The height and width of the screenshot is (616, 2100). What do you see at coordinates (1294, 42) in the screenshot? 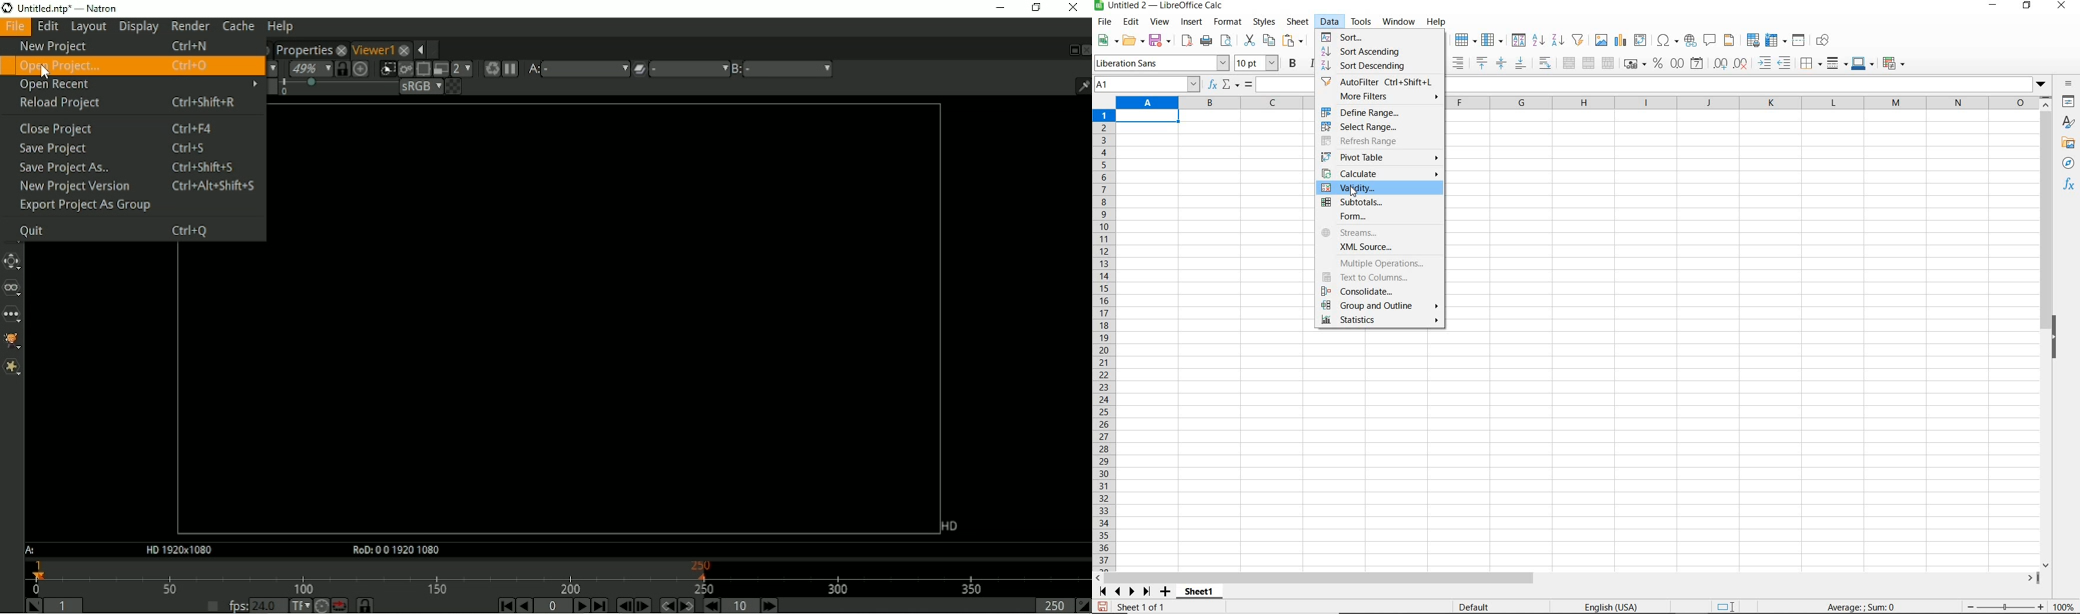
I see `paste` at bounding box center [1294, 42].